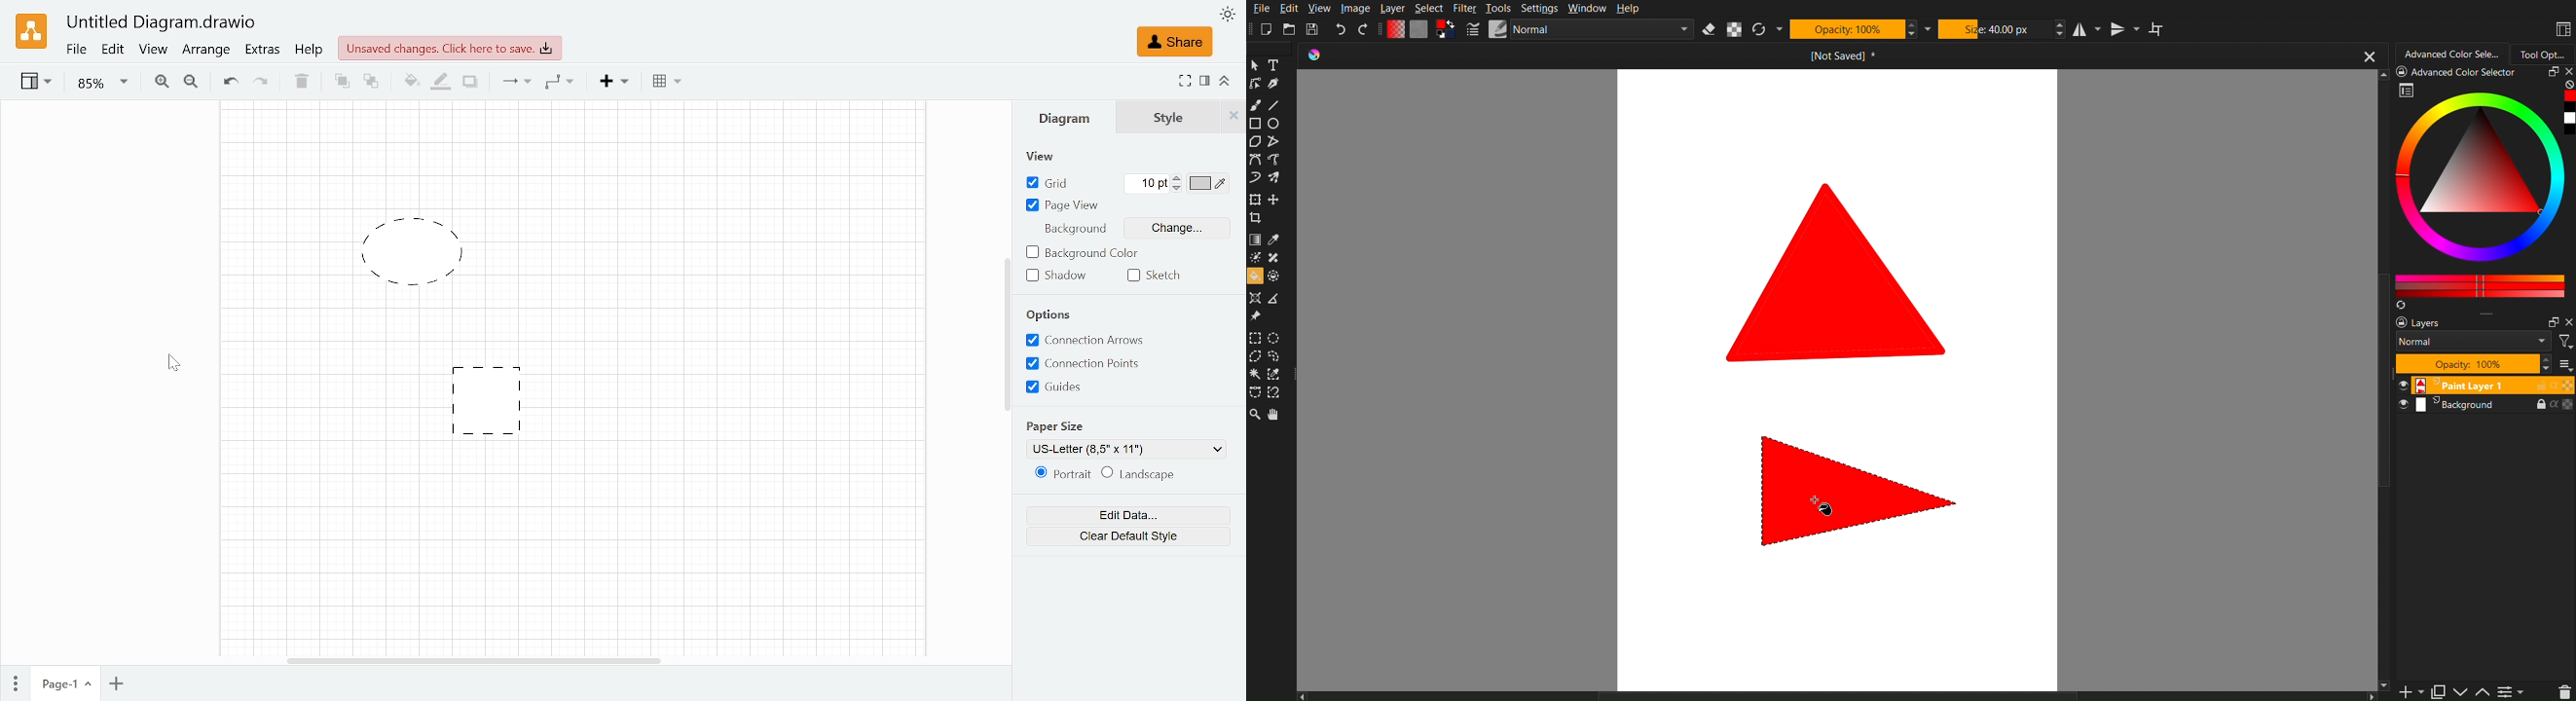 This screenshot has width=2576, height=728. What do you see at coordinates (1843, 58) in the screenshot?
I see `Current Document` at bounding box center [1843, 58].